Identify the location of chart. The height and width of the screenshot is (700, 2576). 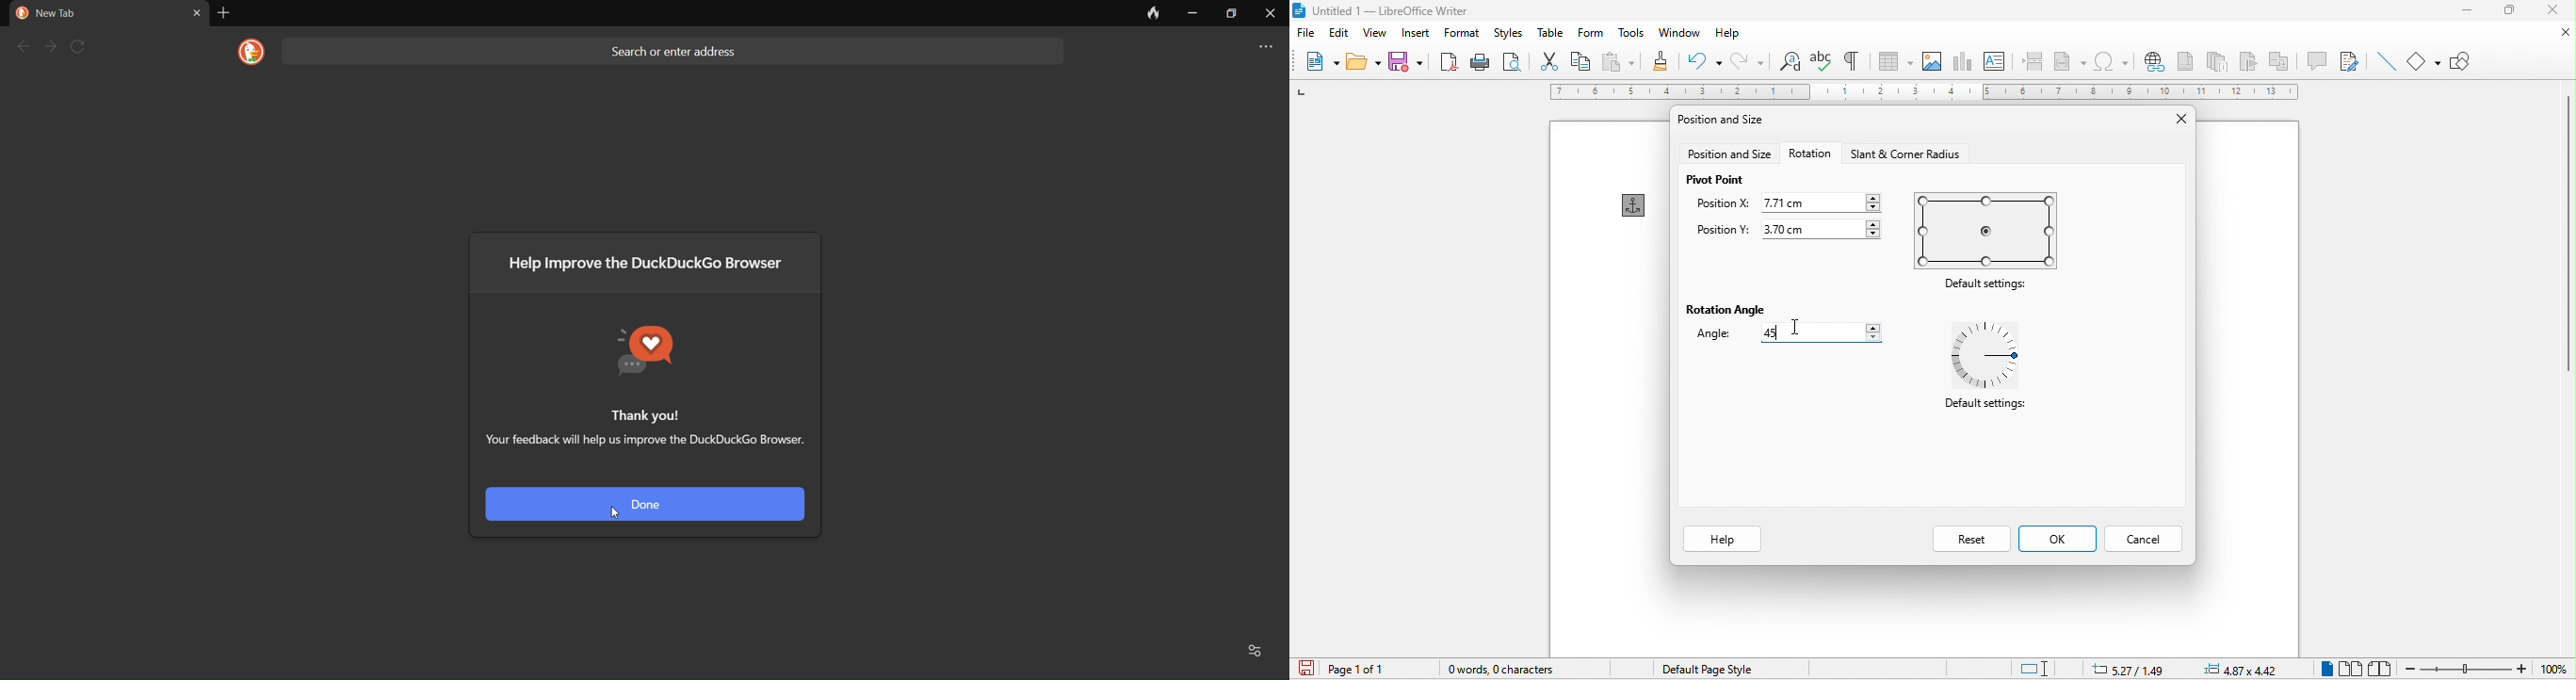
(1966, 61).